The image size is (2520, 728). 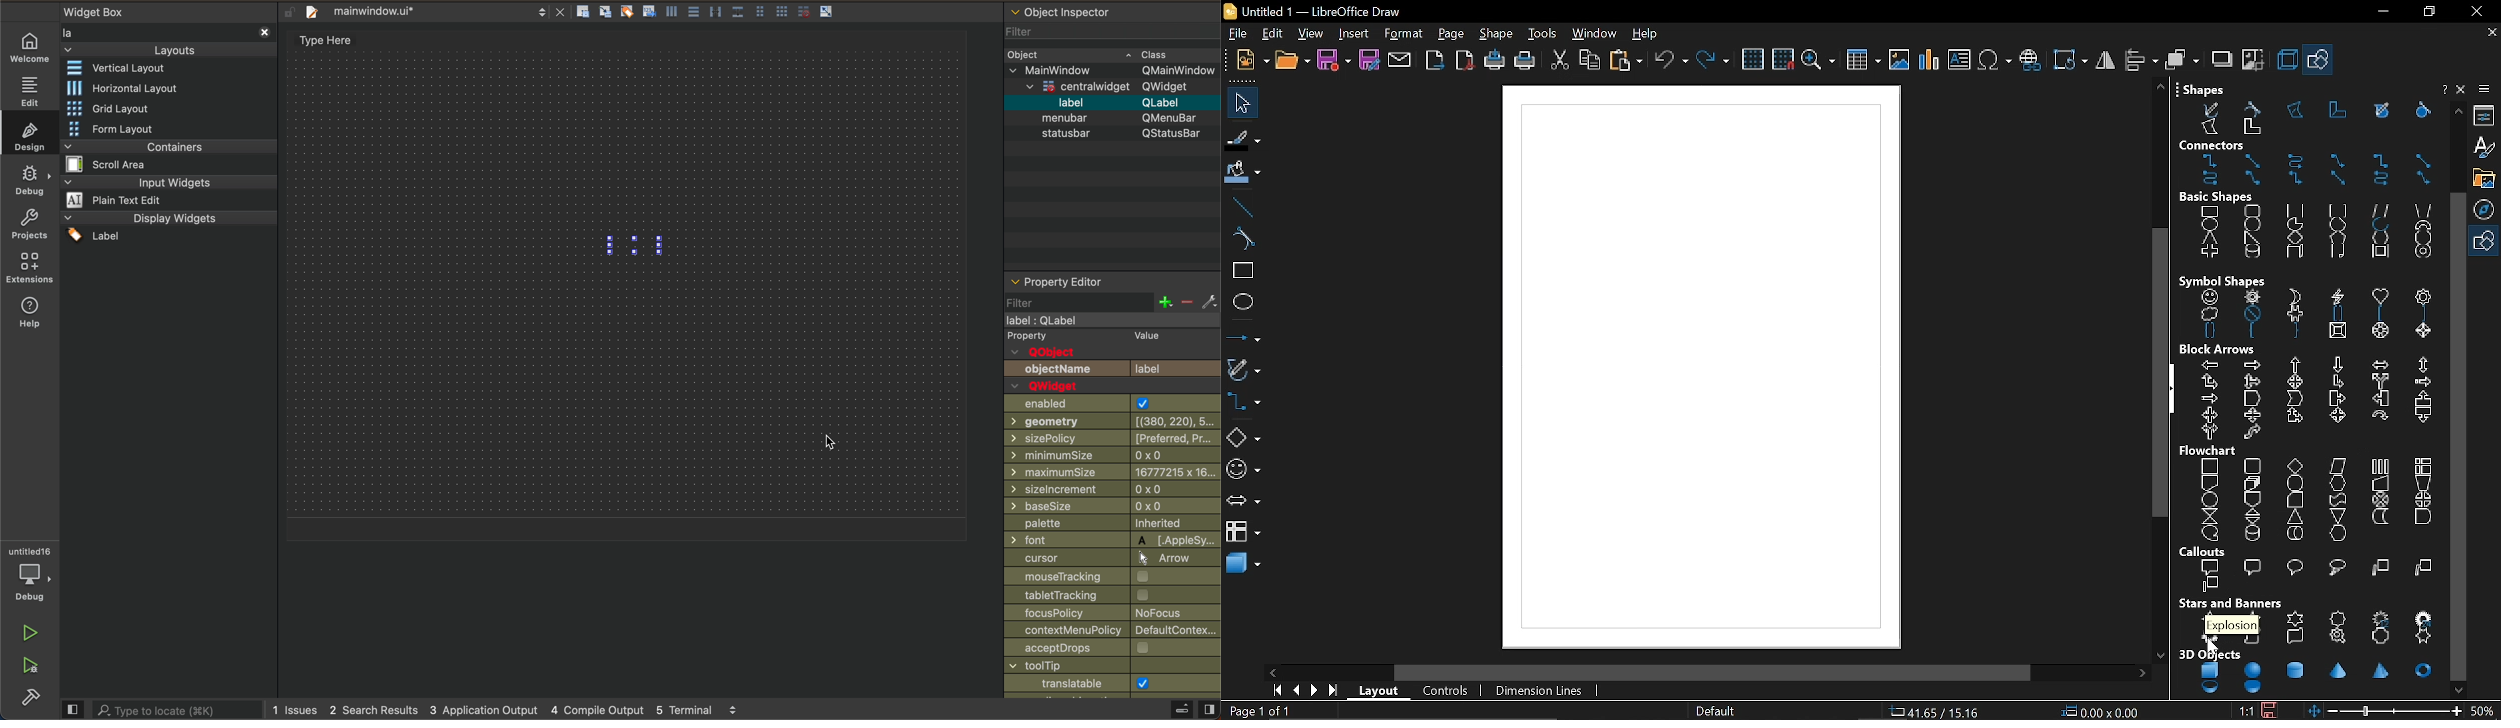 What do you see at coordinates (2386, 711) in the screenshot?
I see `change zoom` at bounding box center [2386, 711].